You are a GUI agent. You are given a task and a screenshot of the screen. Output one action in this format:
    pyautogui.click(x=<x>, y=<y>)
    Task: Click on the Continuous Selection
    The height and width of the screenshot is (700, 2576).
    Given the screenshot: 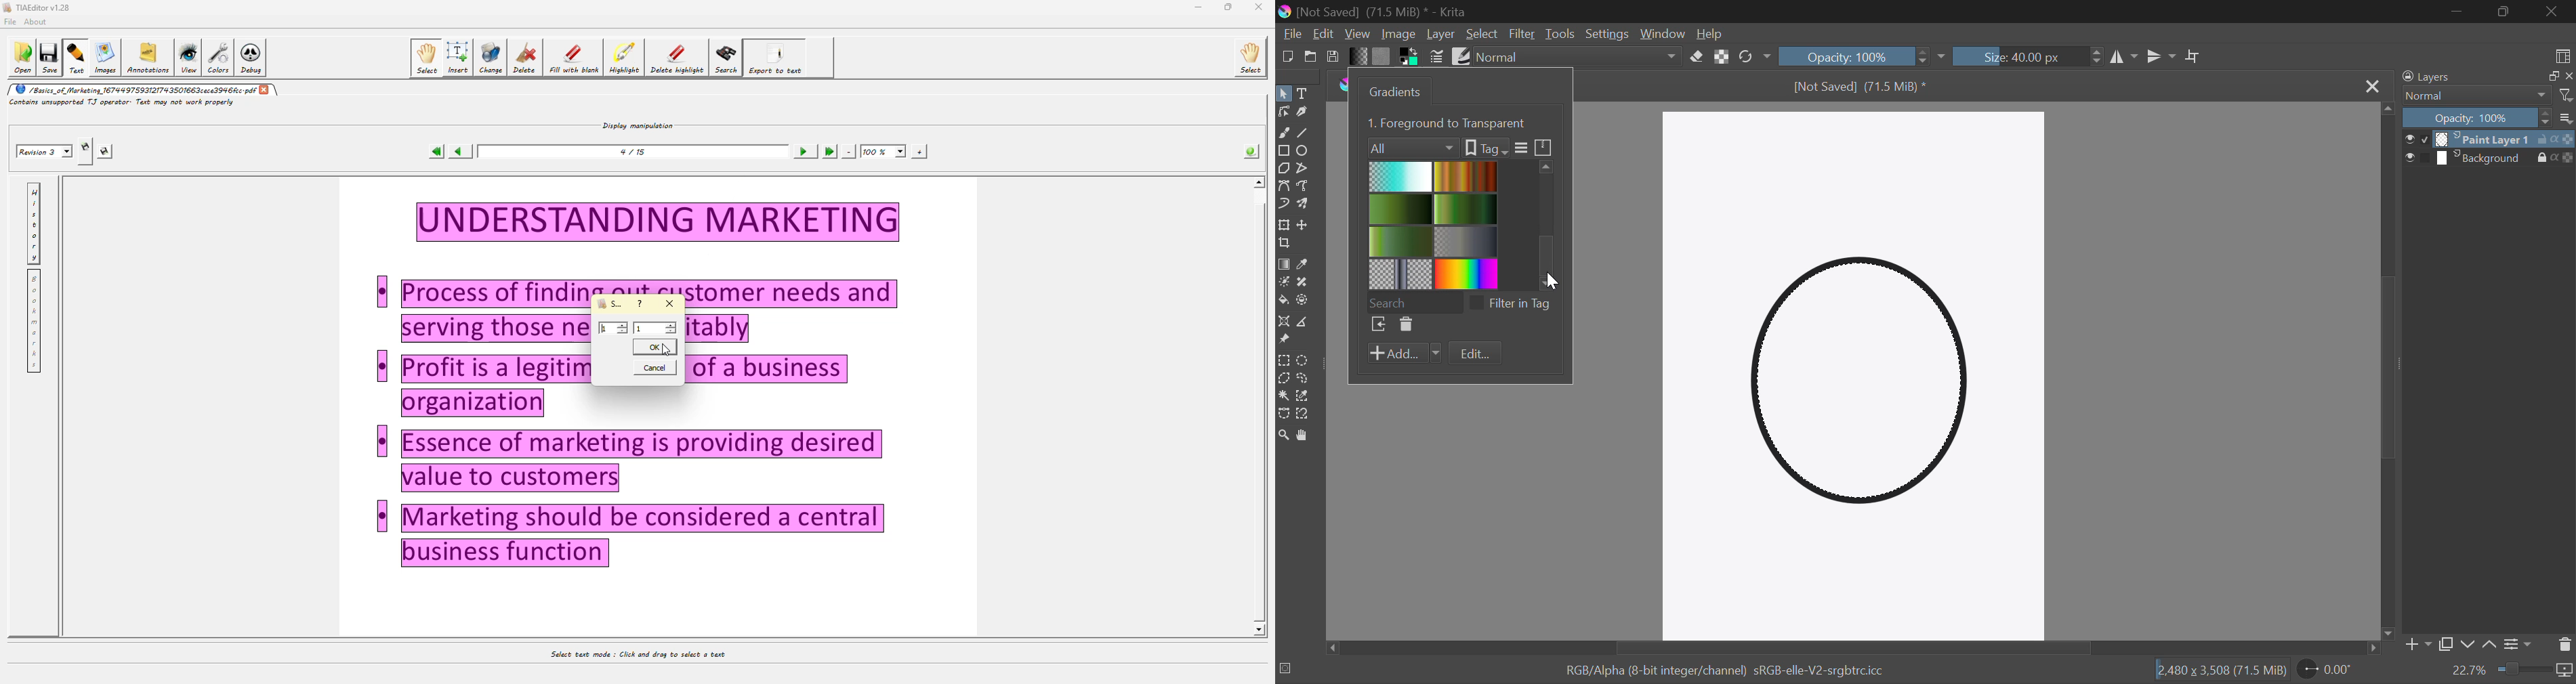 What is the action you would take?
    pyautogui.click(x=1285, y=395)
    